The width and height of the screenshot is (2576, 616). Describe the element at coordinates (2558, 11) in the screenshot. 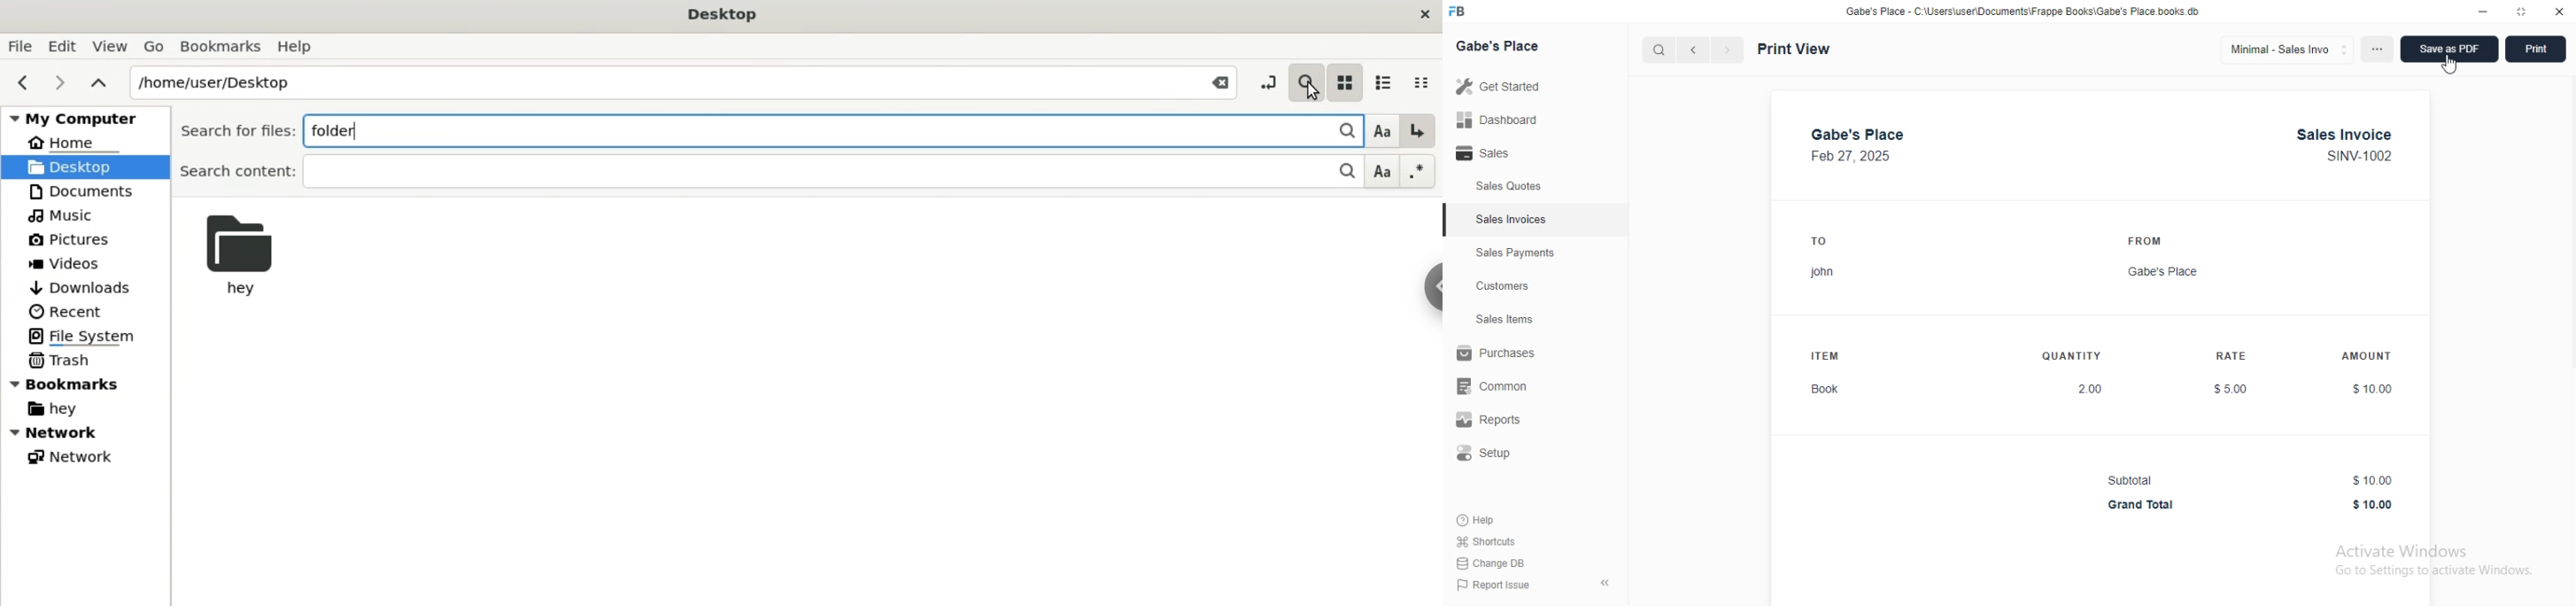

I see `close` at that location.